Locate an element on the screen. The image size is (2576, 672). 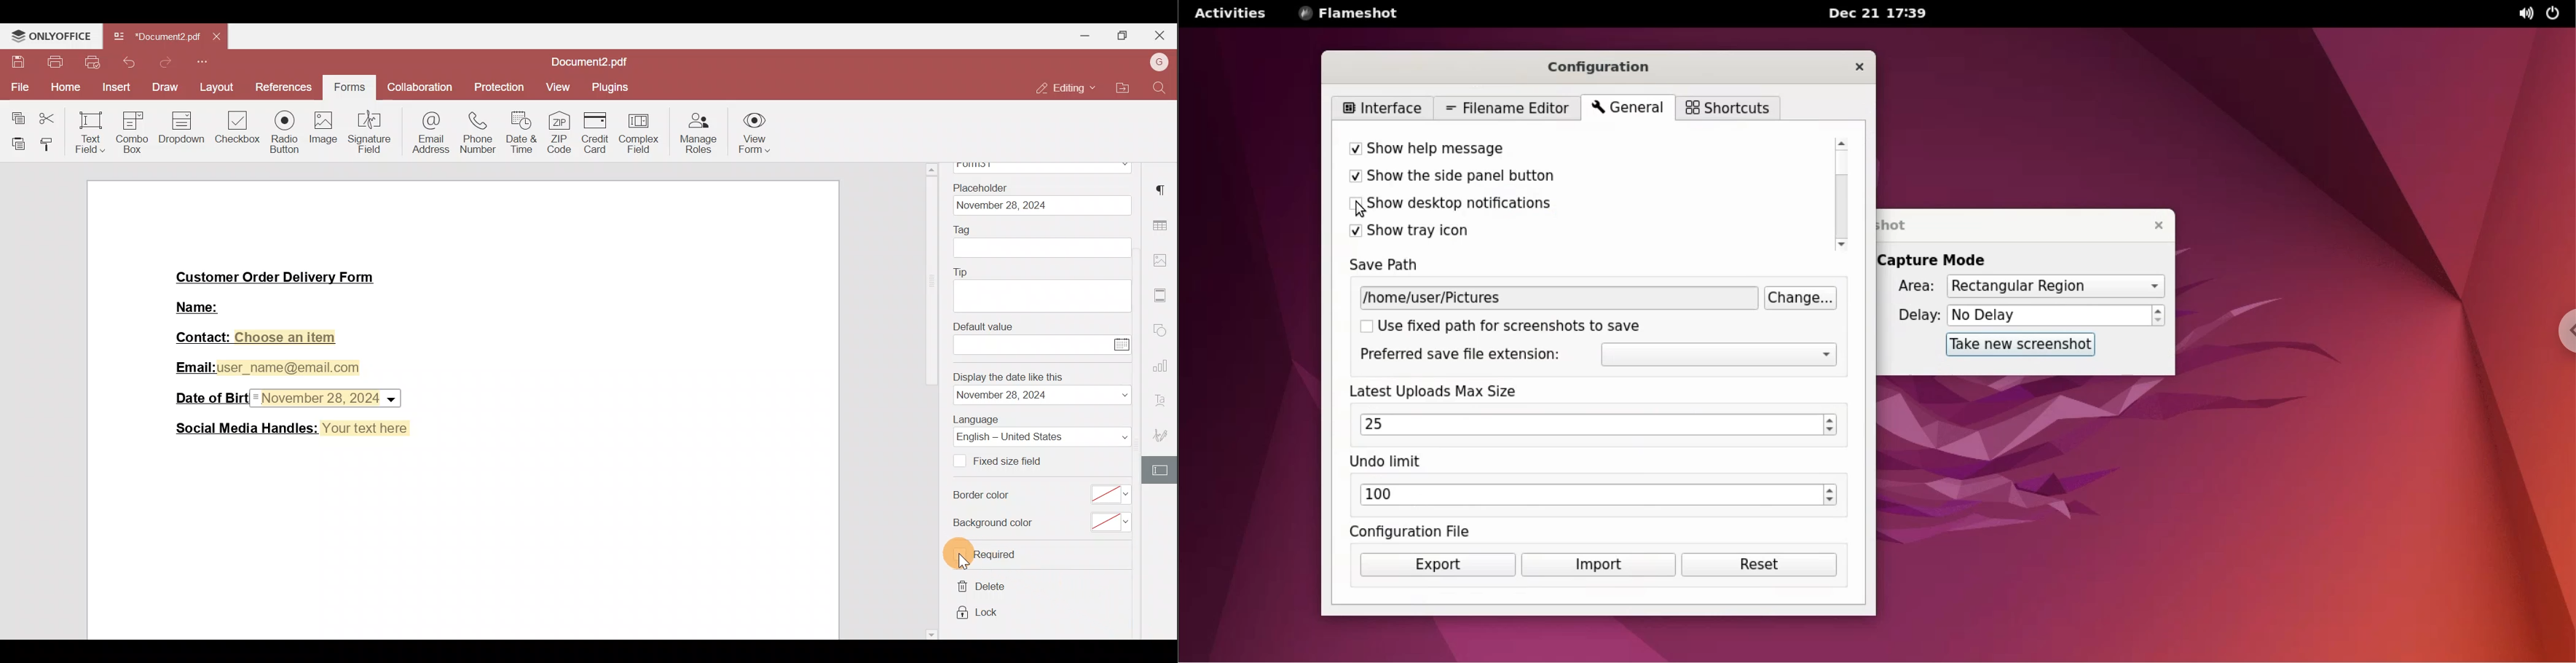
reset  is located at coordinates (1760, 565).